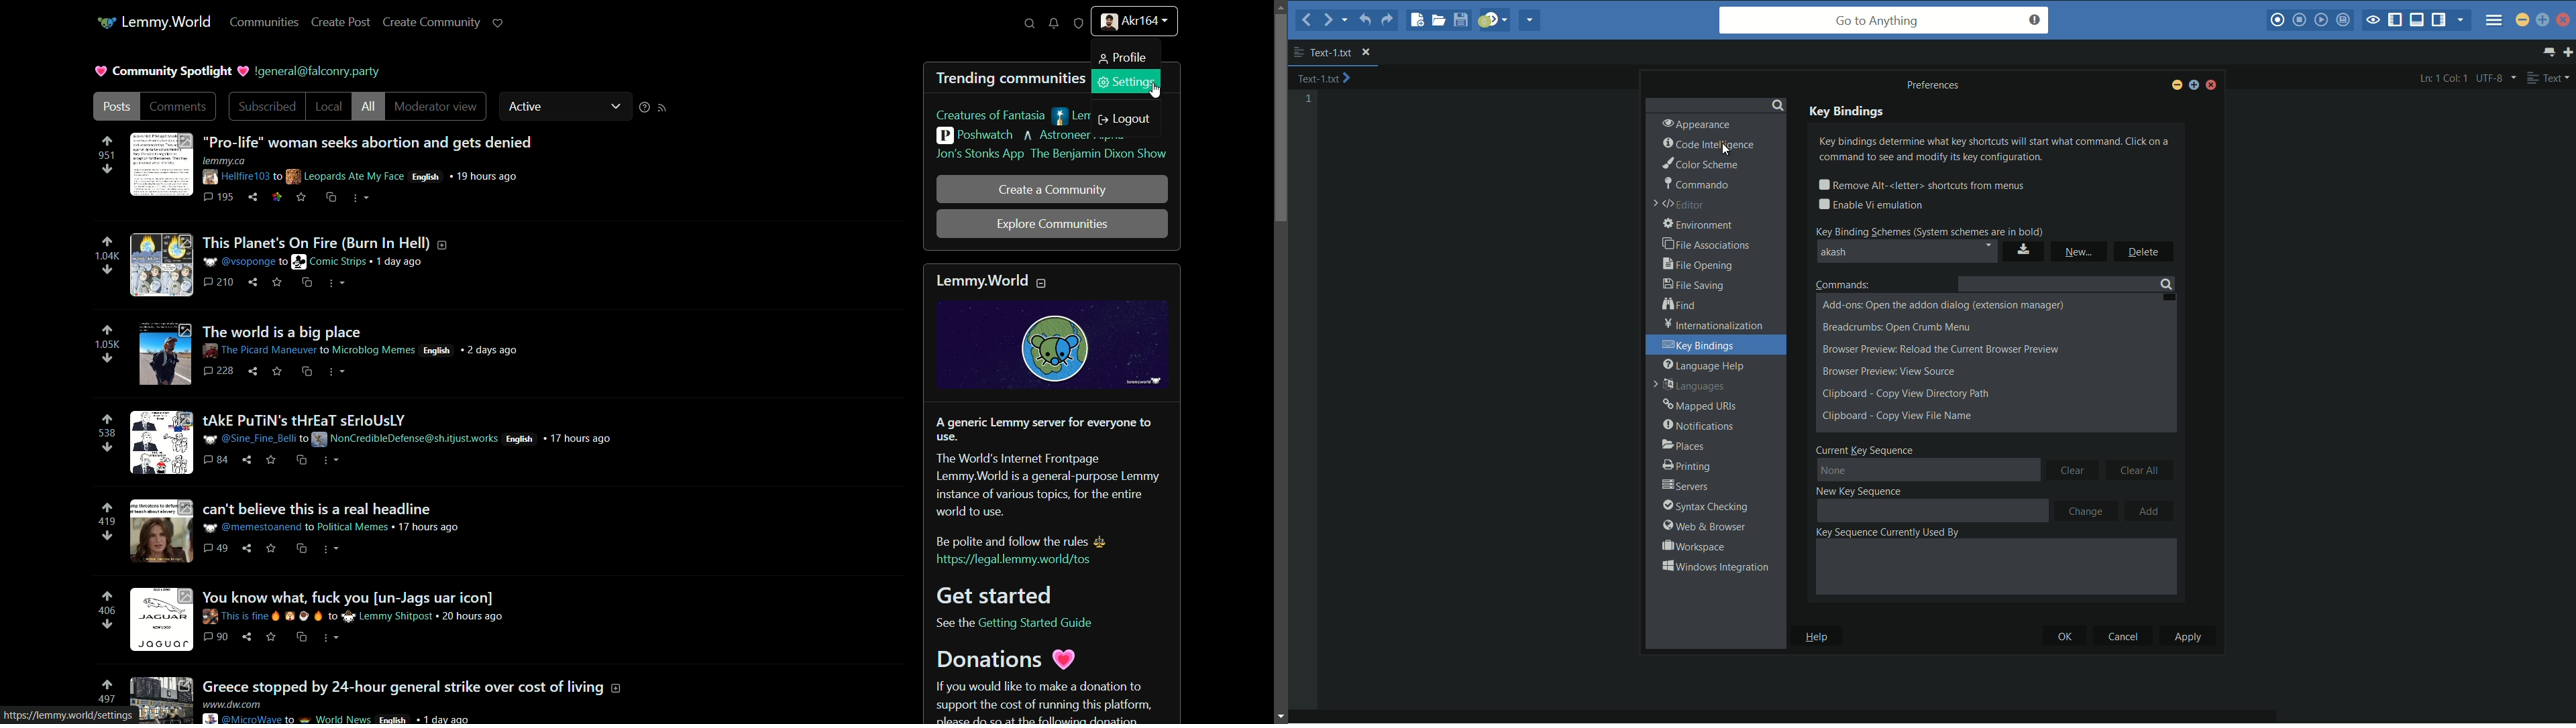 Image resolution: width=2576 pixels, height=728 pixels. Describe the element at coordinates (441, 105) in the screenshot. I see `moderator view` at that location.